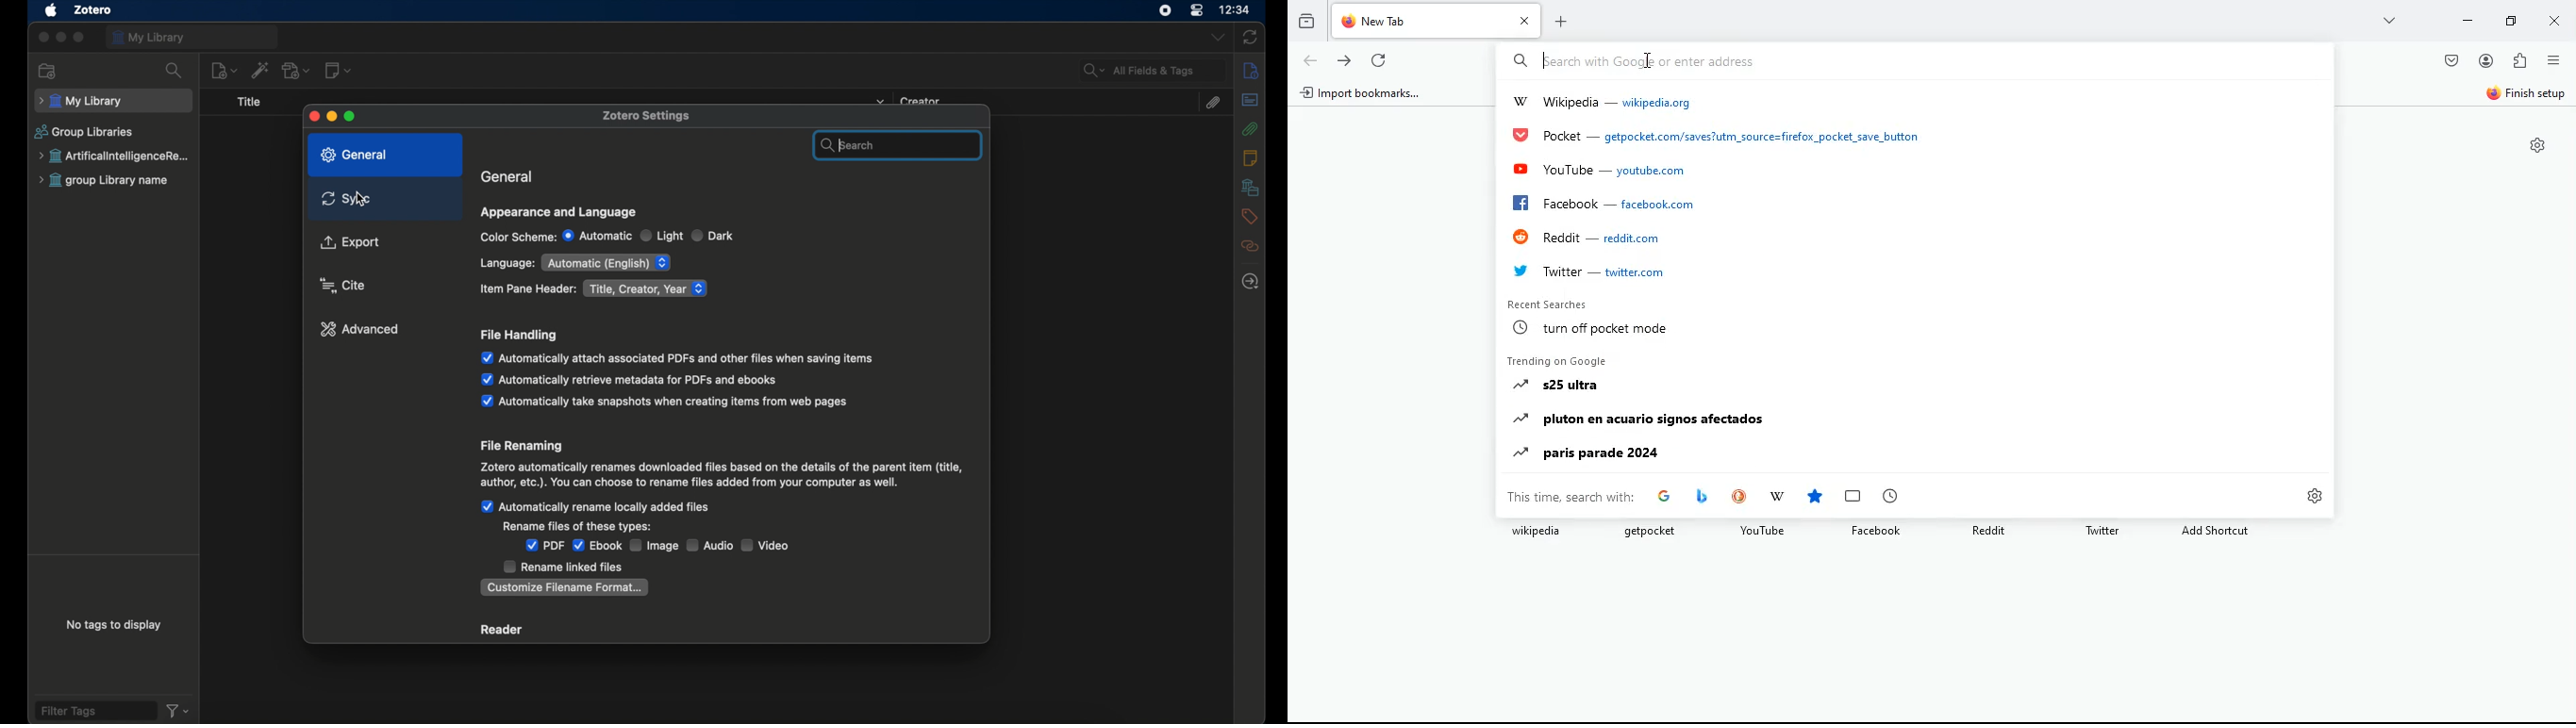  What do you see at coordinates (2314, 497) in the screenshot?
I see `Settings` at bounding box center [2314, 497].